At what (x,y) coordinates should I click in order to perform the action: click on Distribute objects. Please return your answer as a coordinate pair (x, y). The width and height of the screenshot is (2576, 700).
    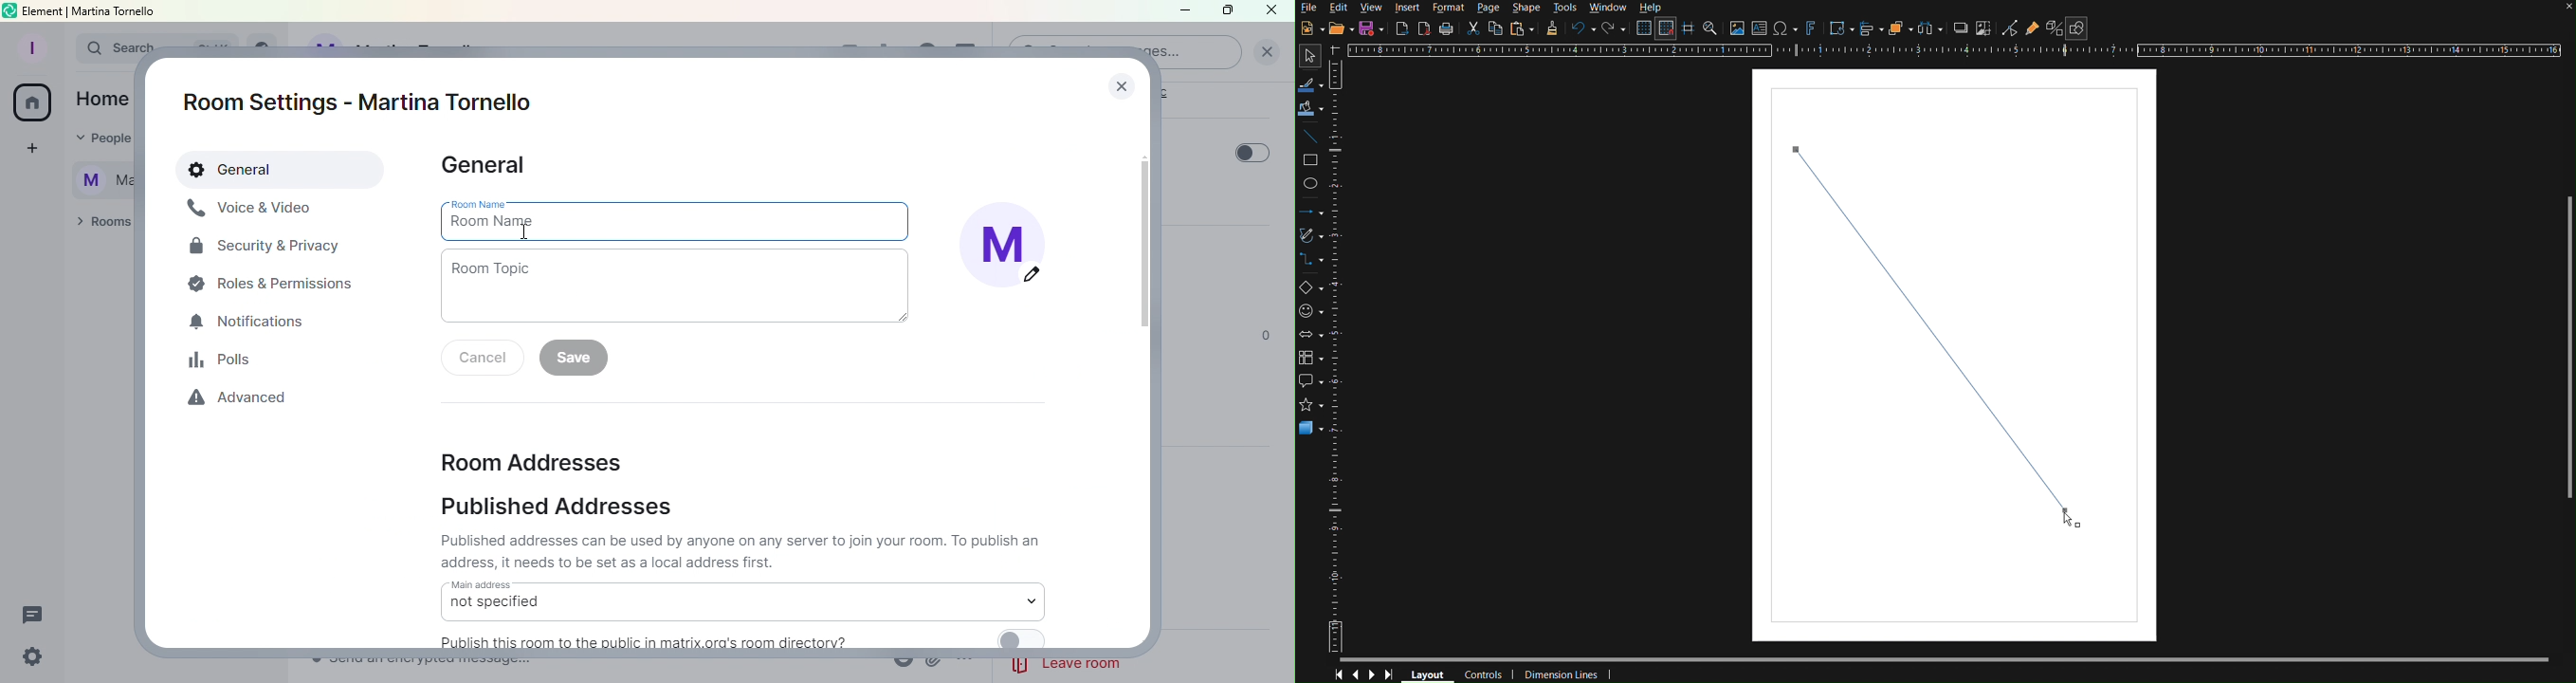
    Looking at the image, I should click on (1932, 28).